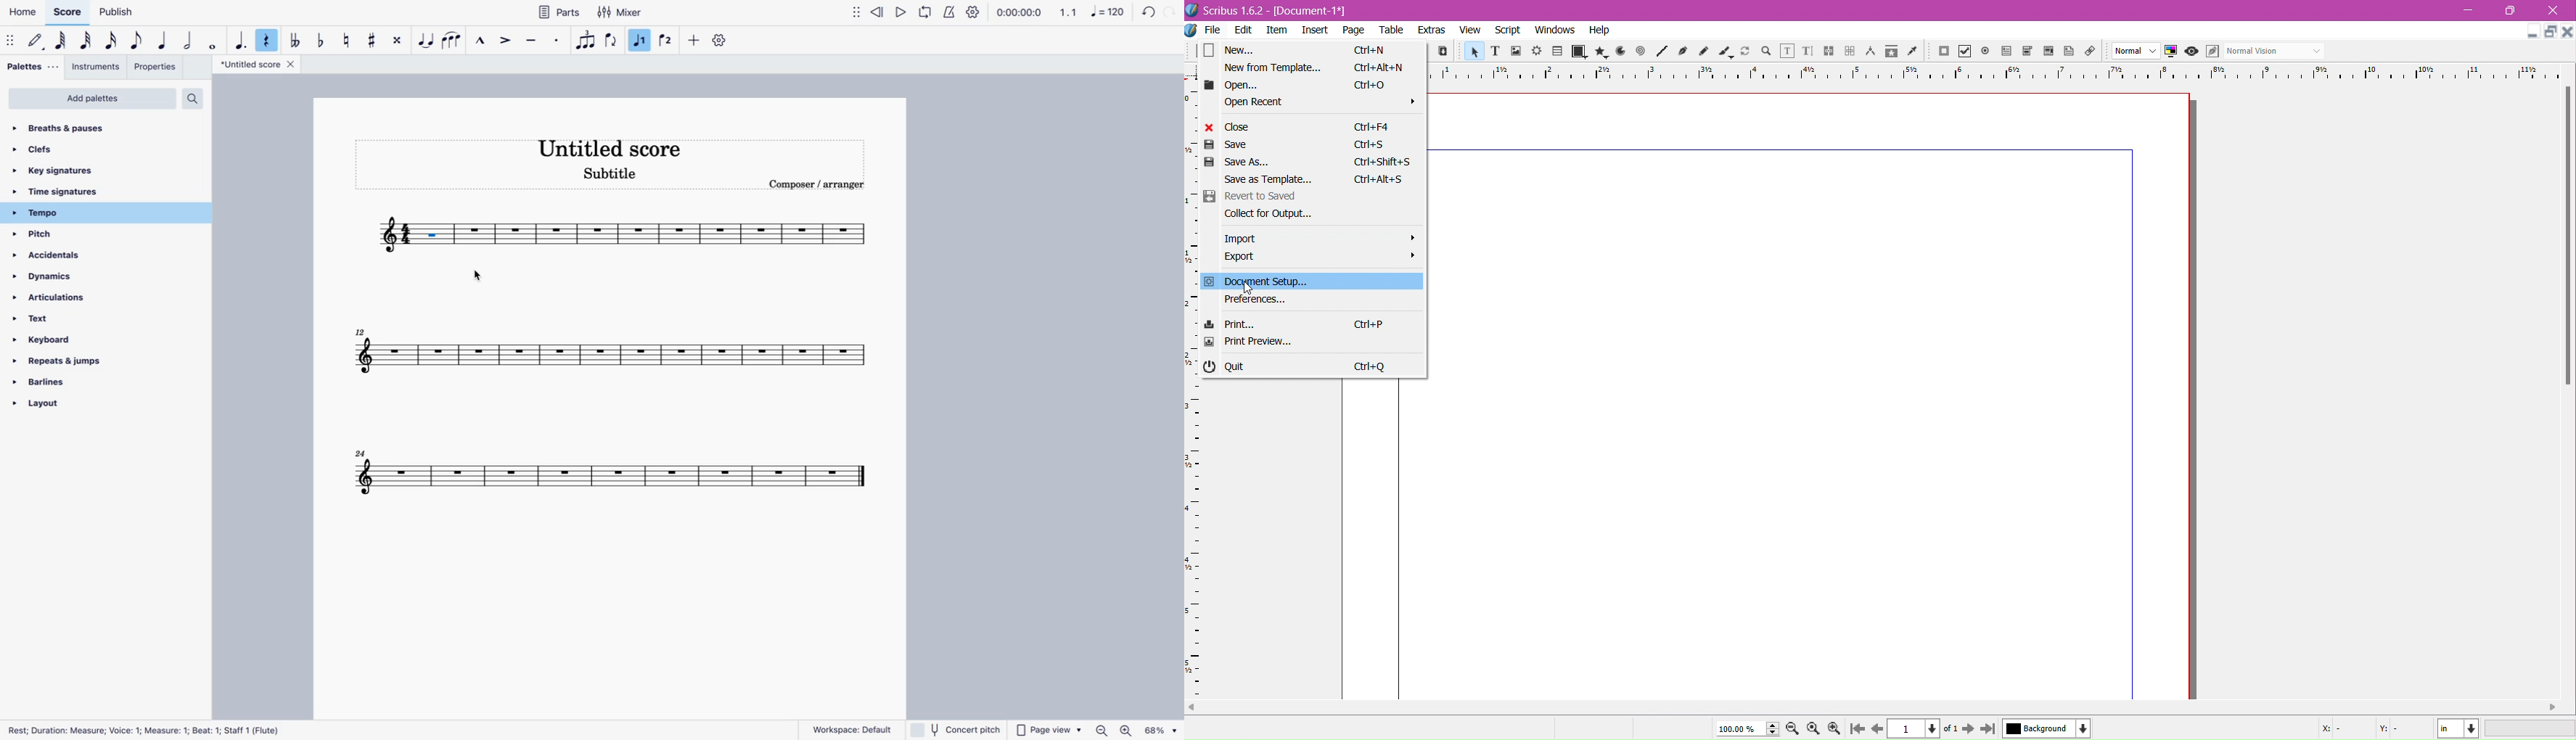 The image size is (2576, 756). I want to click on tempo, so click(84, 213).